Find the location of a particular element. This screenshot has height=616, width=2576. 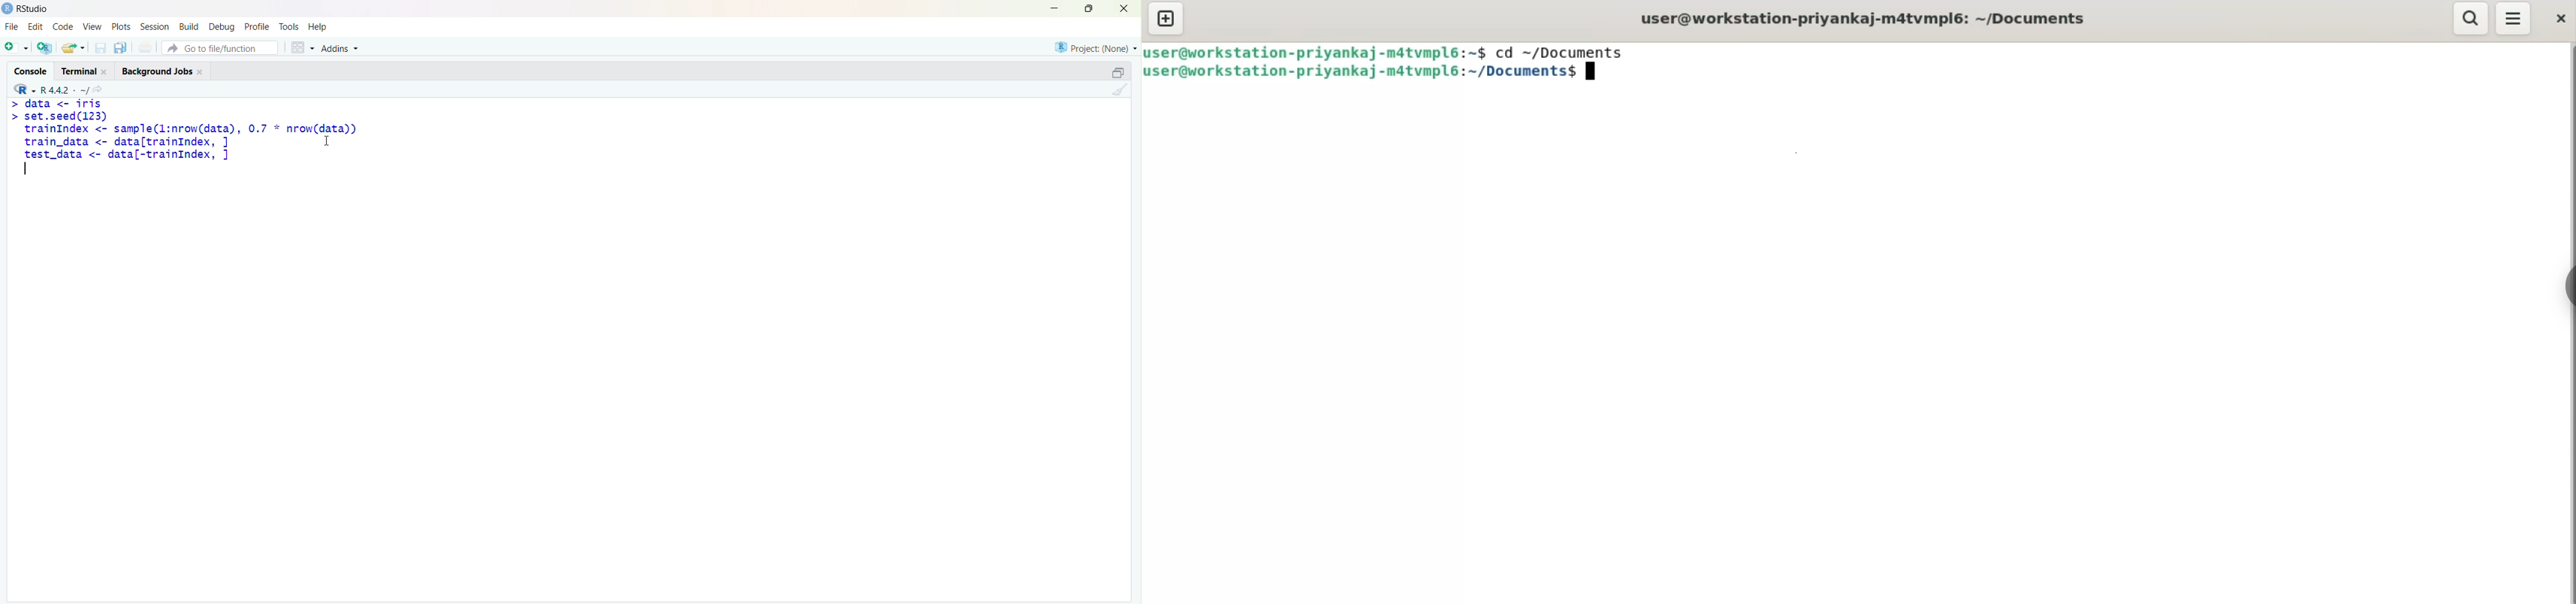

Save current document (Ctrl + S) is located at coordinates (99, 48).